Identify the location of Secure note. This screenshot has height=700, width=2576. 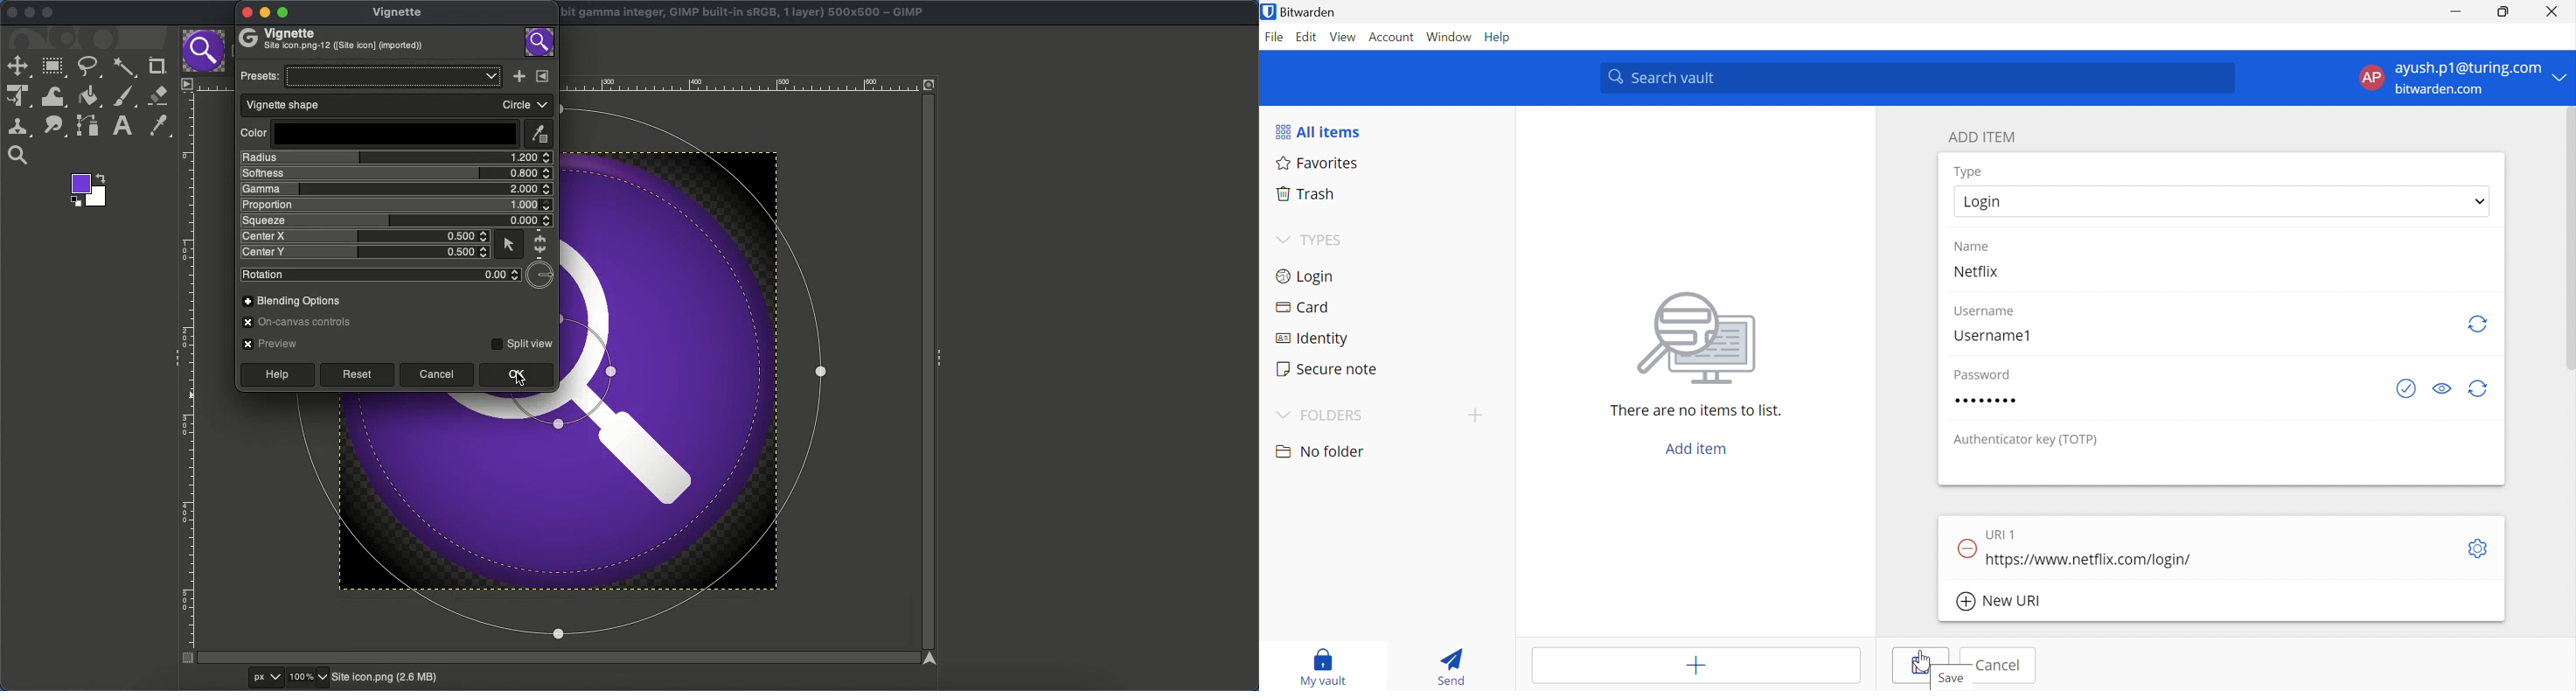
(1328, 367).